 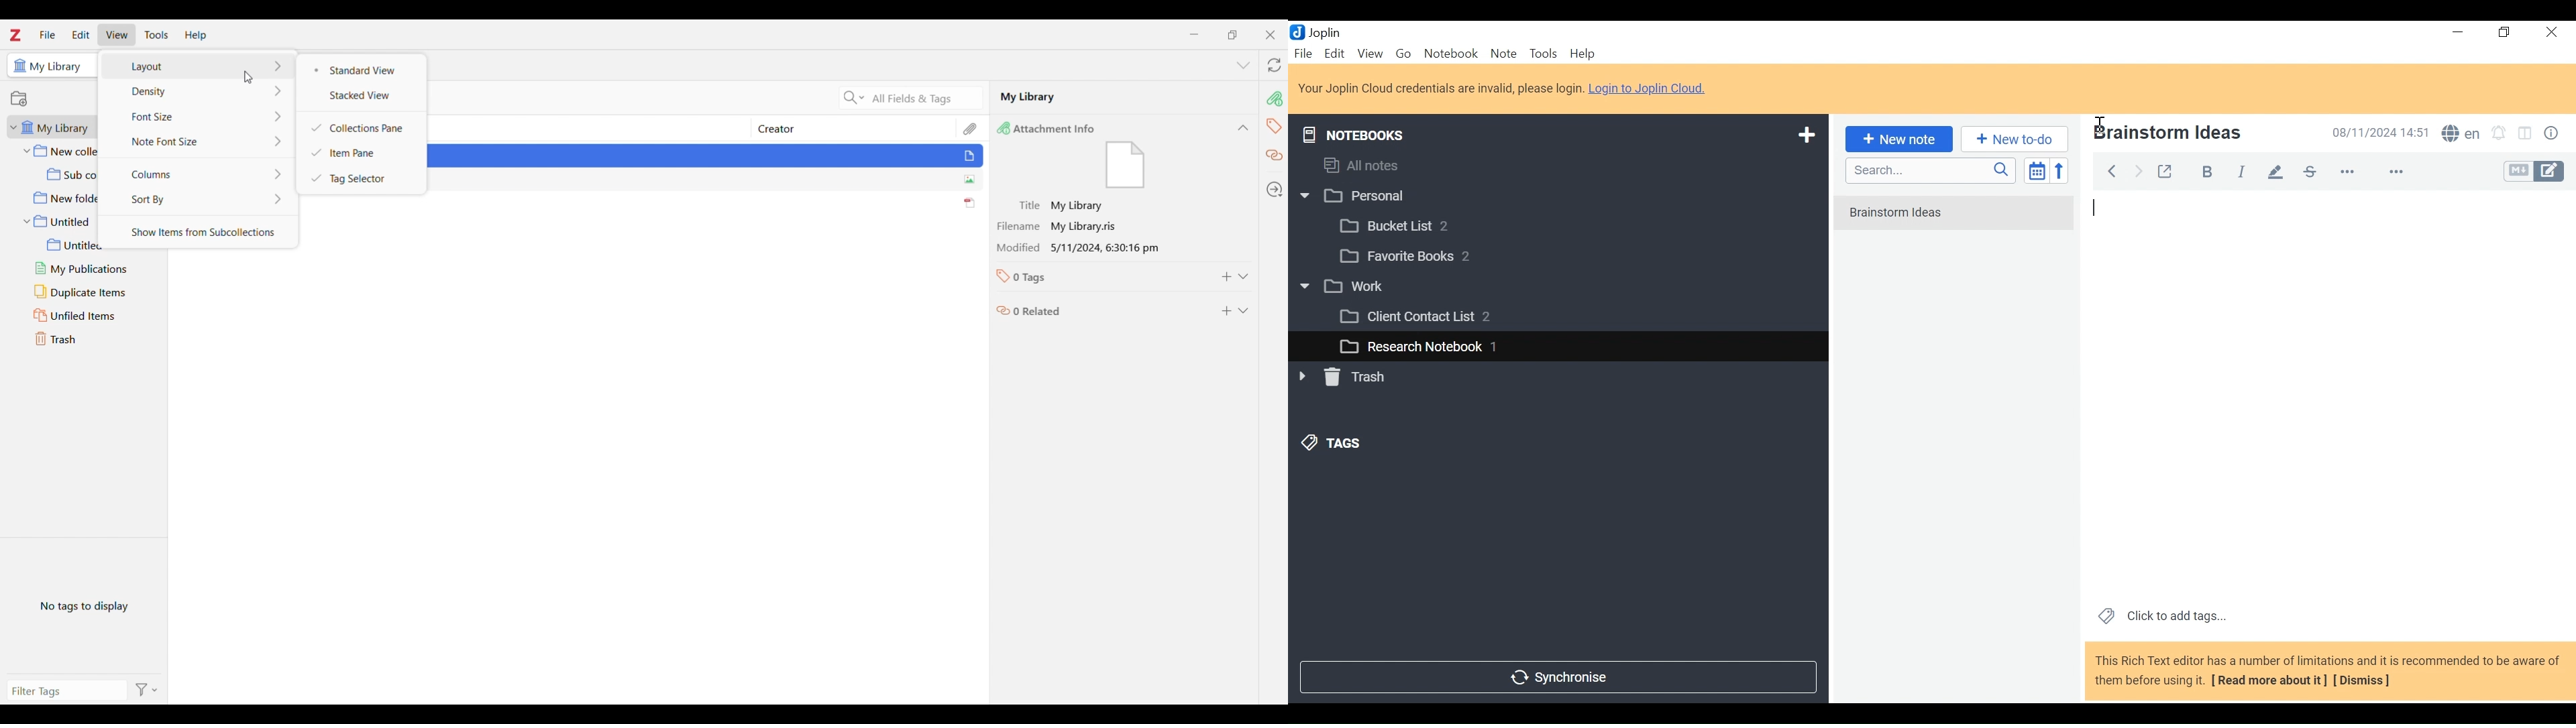 I want to click on Toggle Editor layout, so click(x=2526, y=135).